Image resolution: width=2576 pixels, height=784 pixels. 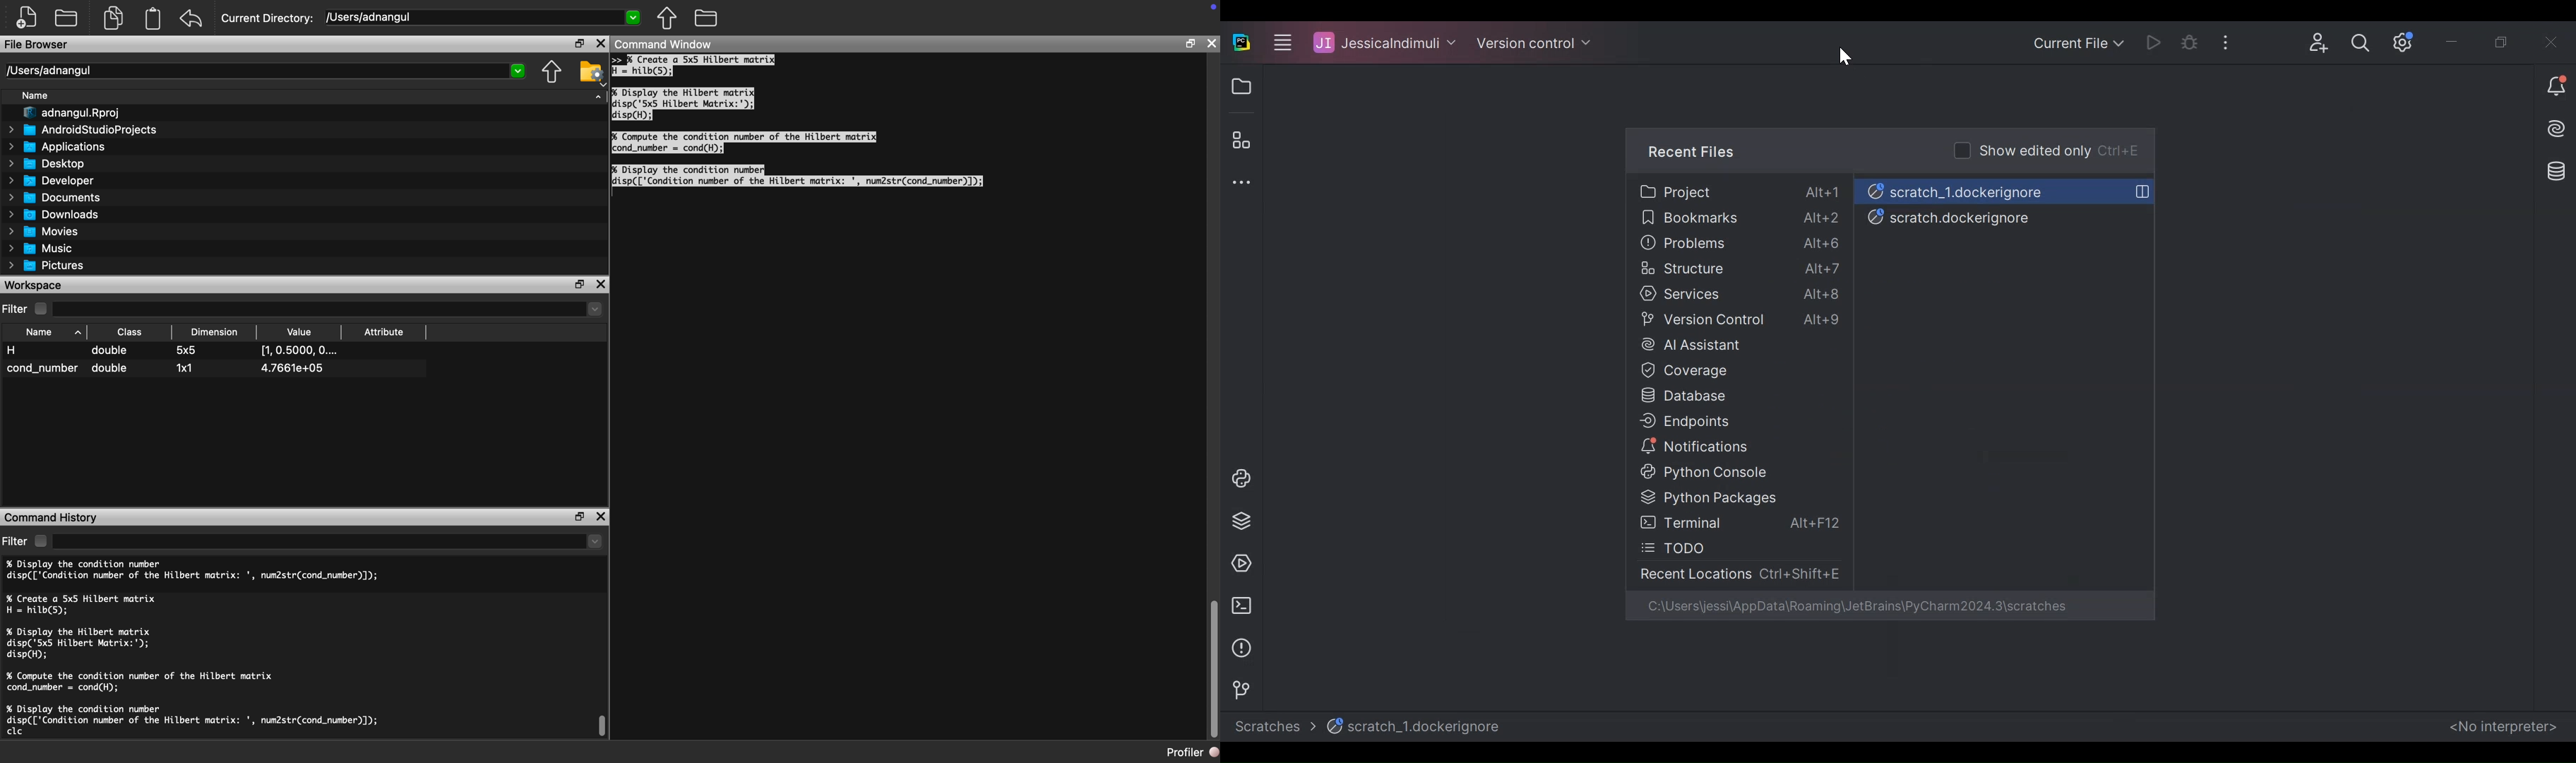 I want to click on Profiler, so click(x=1194, y=753).